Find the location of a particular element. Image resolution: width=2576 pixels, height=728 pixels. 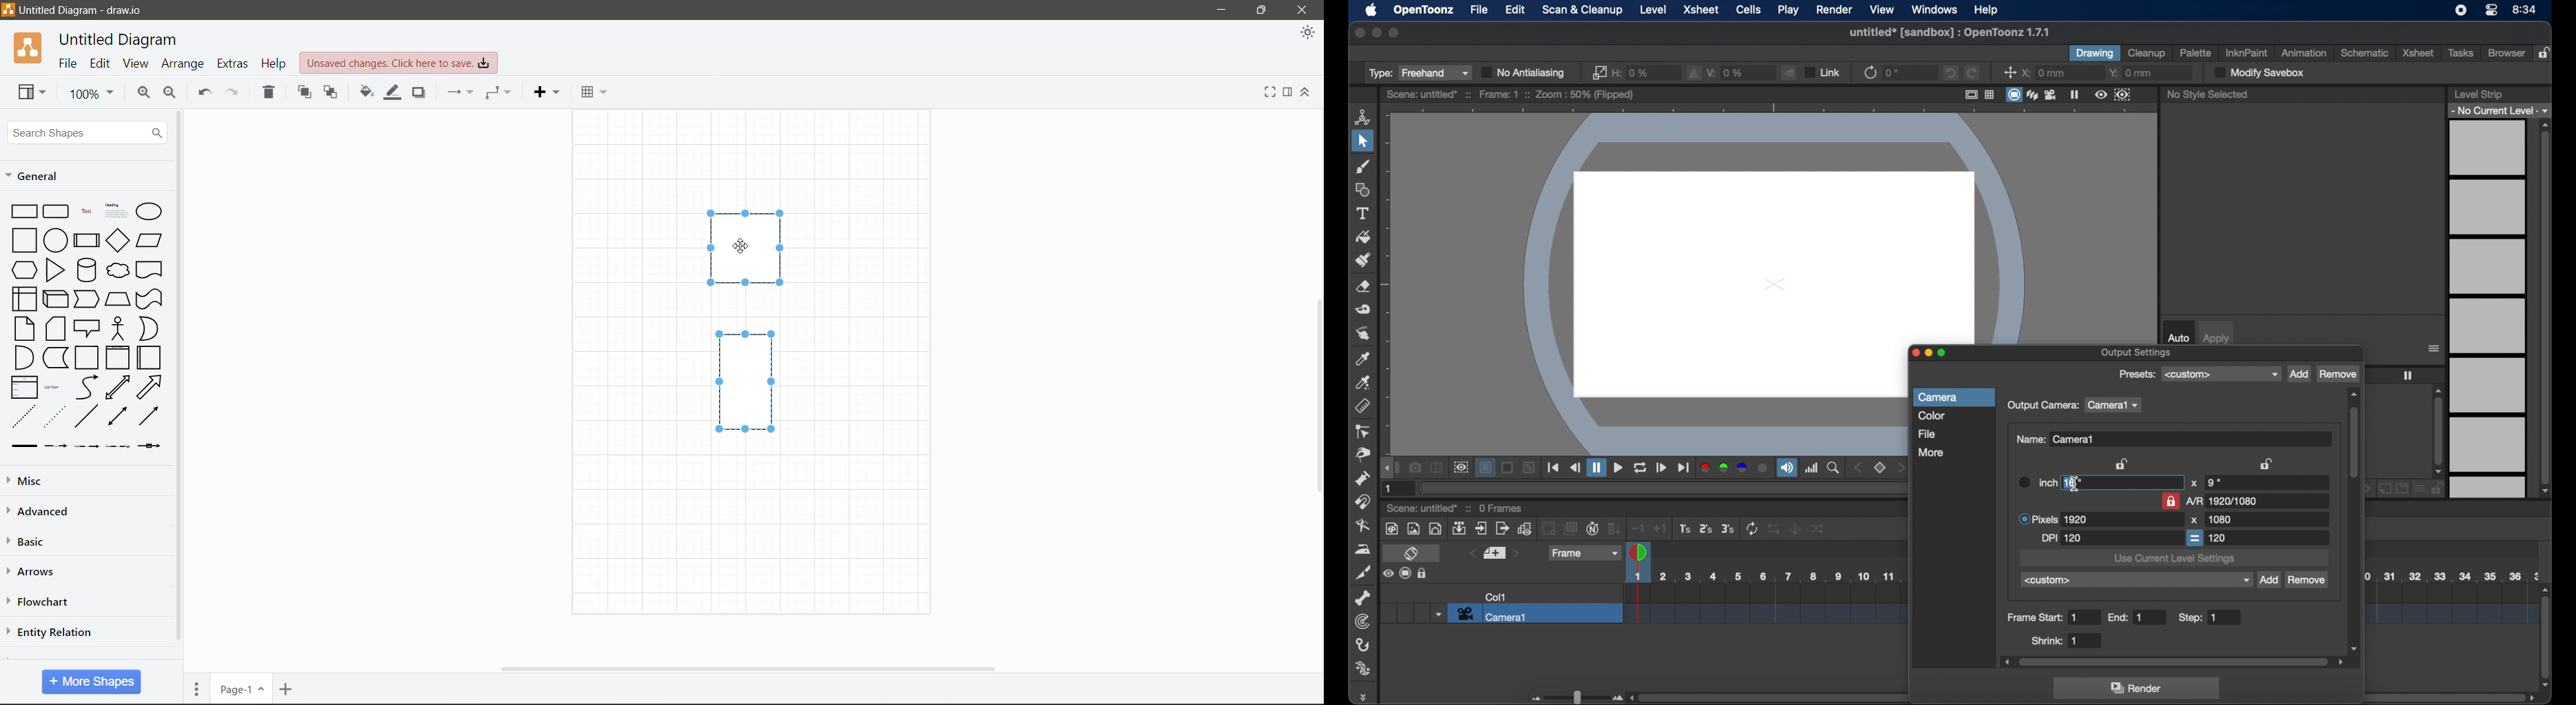

animation is located at coordinates (2303, 53).